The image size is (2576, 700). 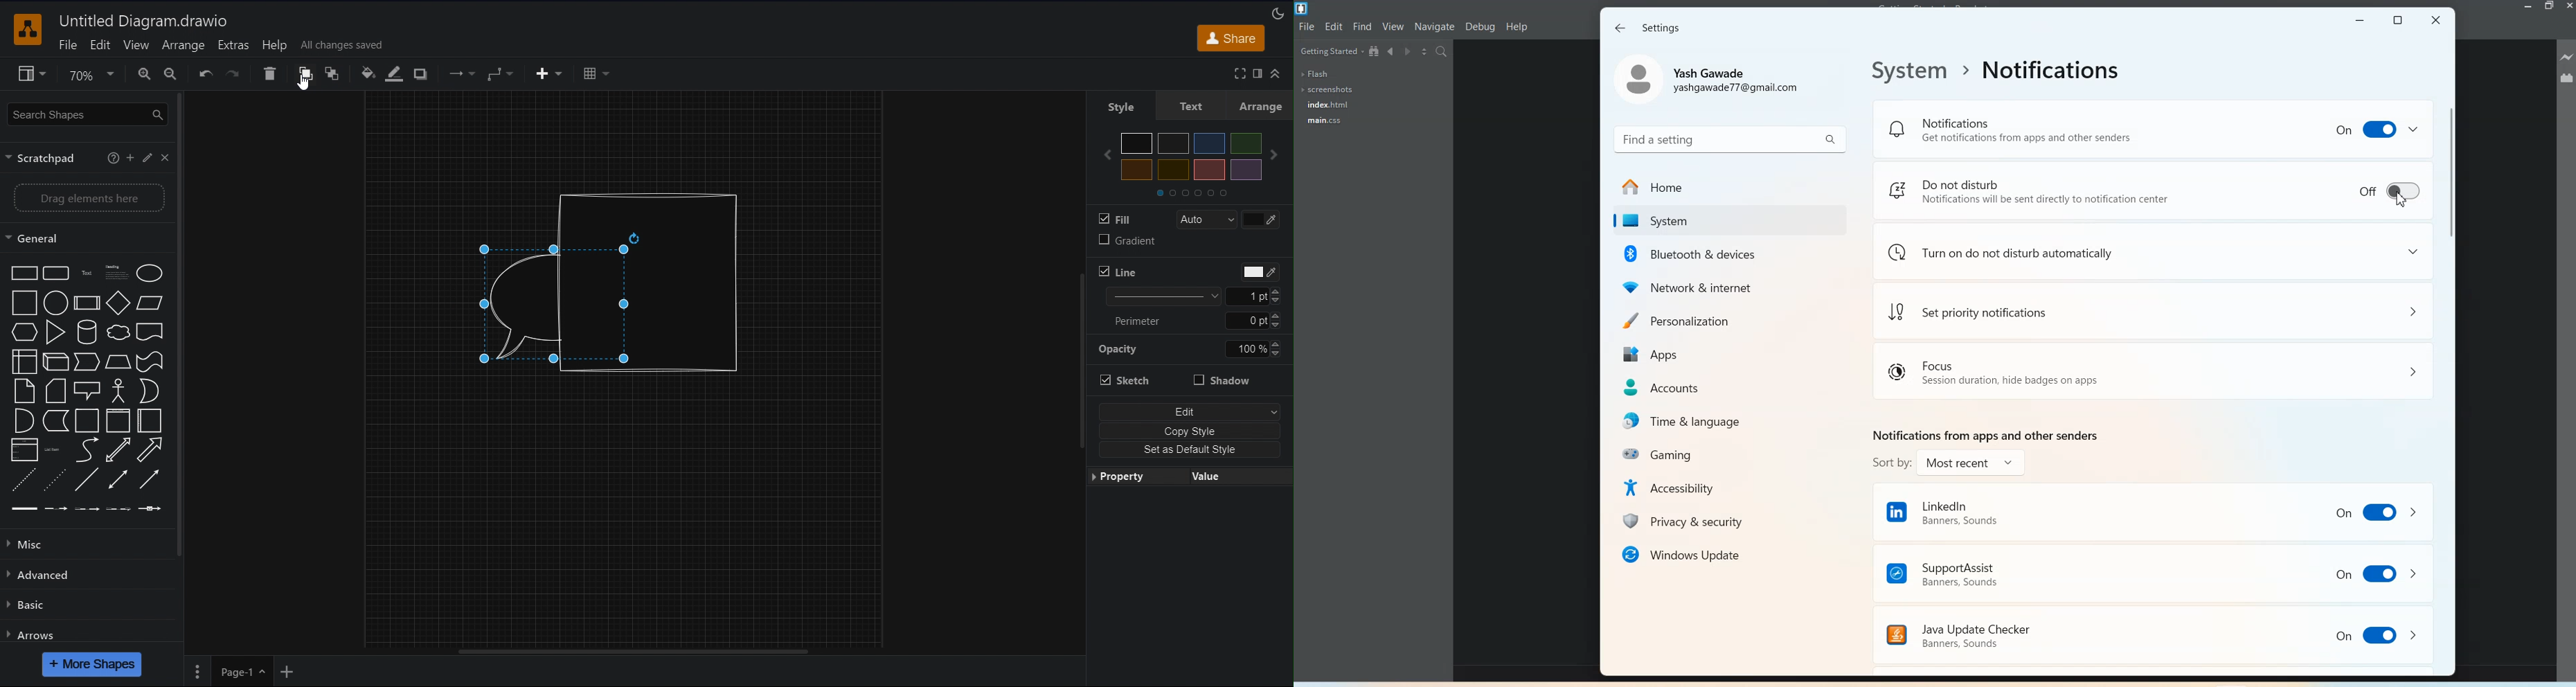 What do you see at coordinates (1247, 296) in the screenshot?
I see `Manually input line thickness` at bounding box center [1247, 296].